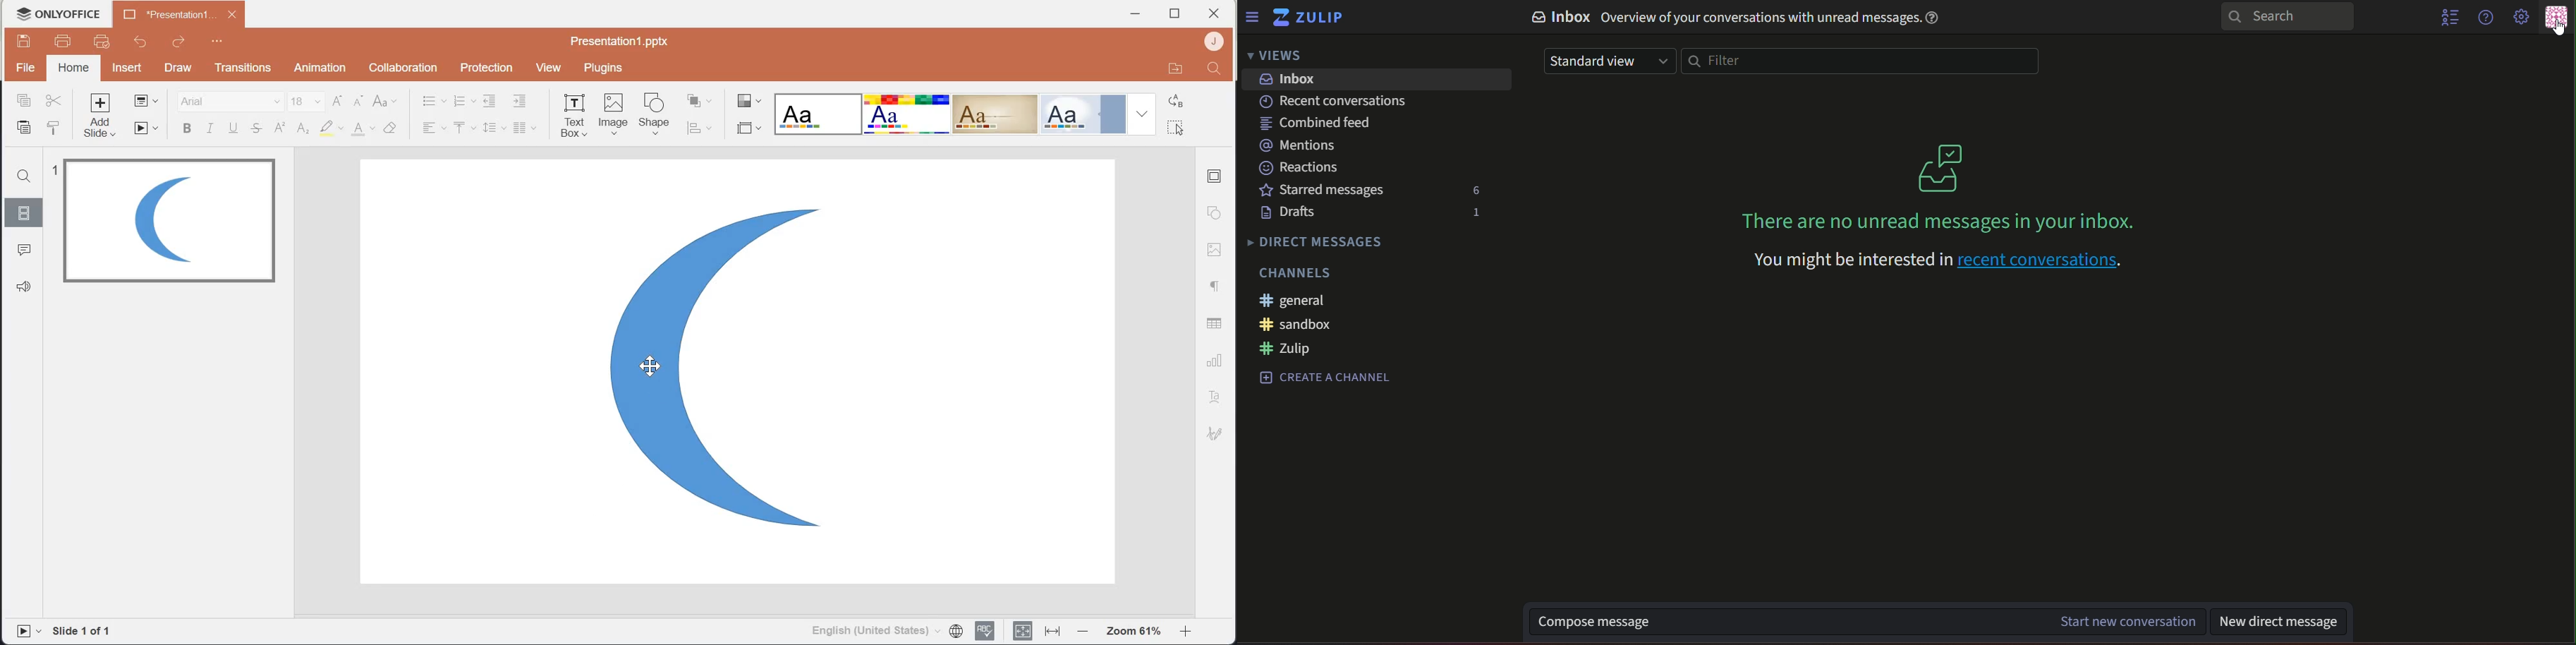  Describe the element at coordinates (2555, 20) in the screenshot. I see `personal menu` at that location.